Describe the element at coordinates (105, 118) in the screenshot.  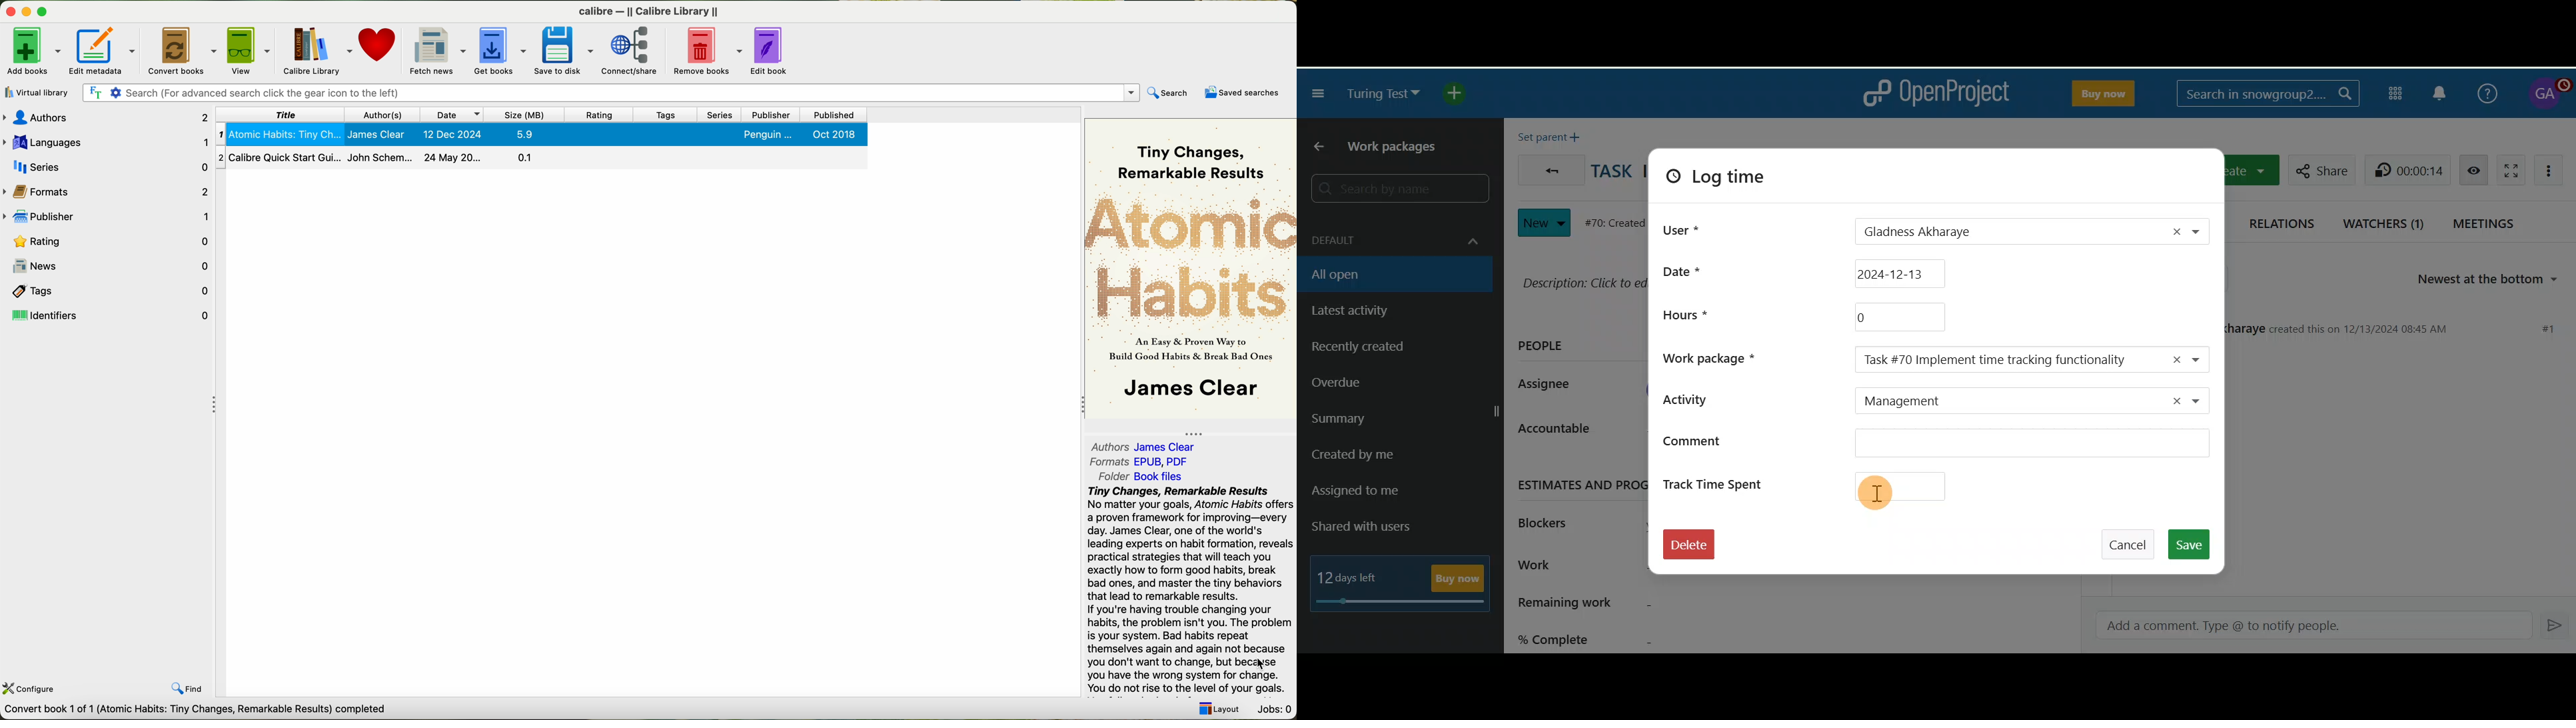
I see `authors` at that location.